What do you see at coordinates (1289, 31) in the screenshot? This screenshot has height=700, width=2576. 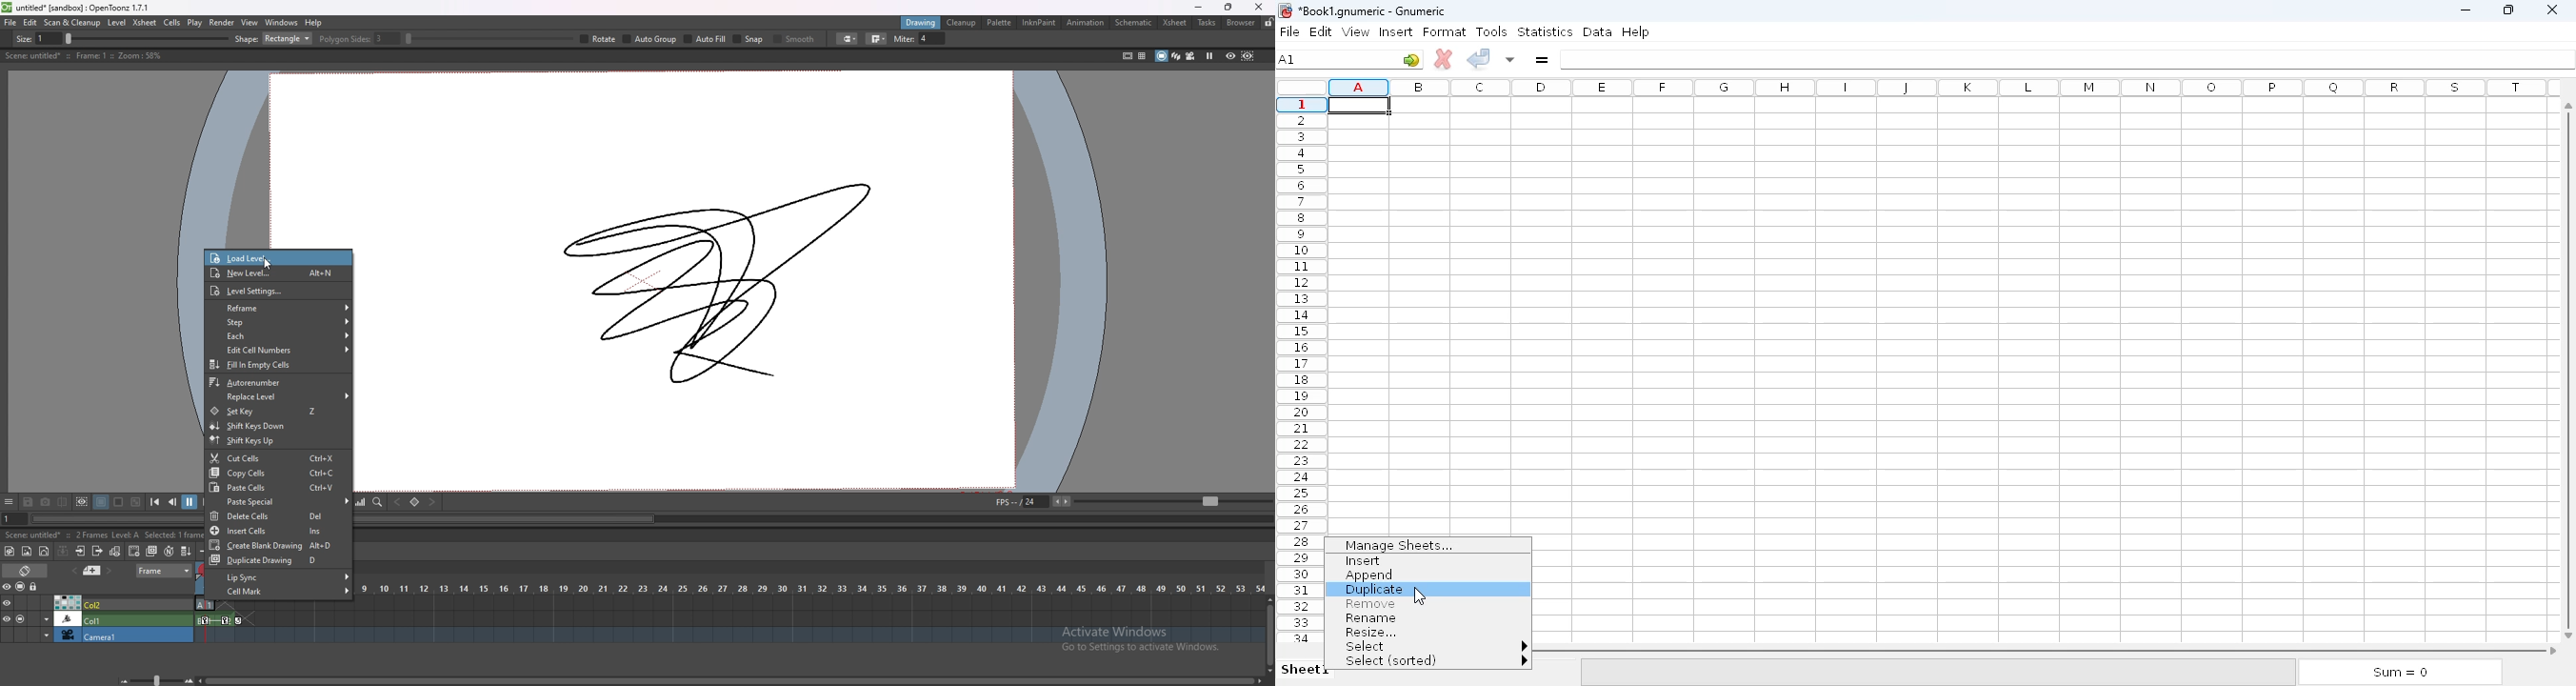 I see `file` at bounding box center [1289, 31].